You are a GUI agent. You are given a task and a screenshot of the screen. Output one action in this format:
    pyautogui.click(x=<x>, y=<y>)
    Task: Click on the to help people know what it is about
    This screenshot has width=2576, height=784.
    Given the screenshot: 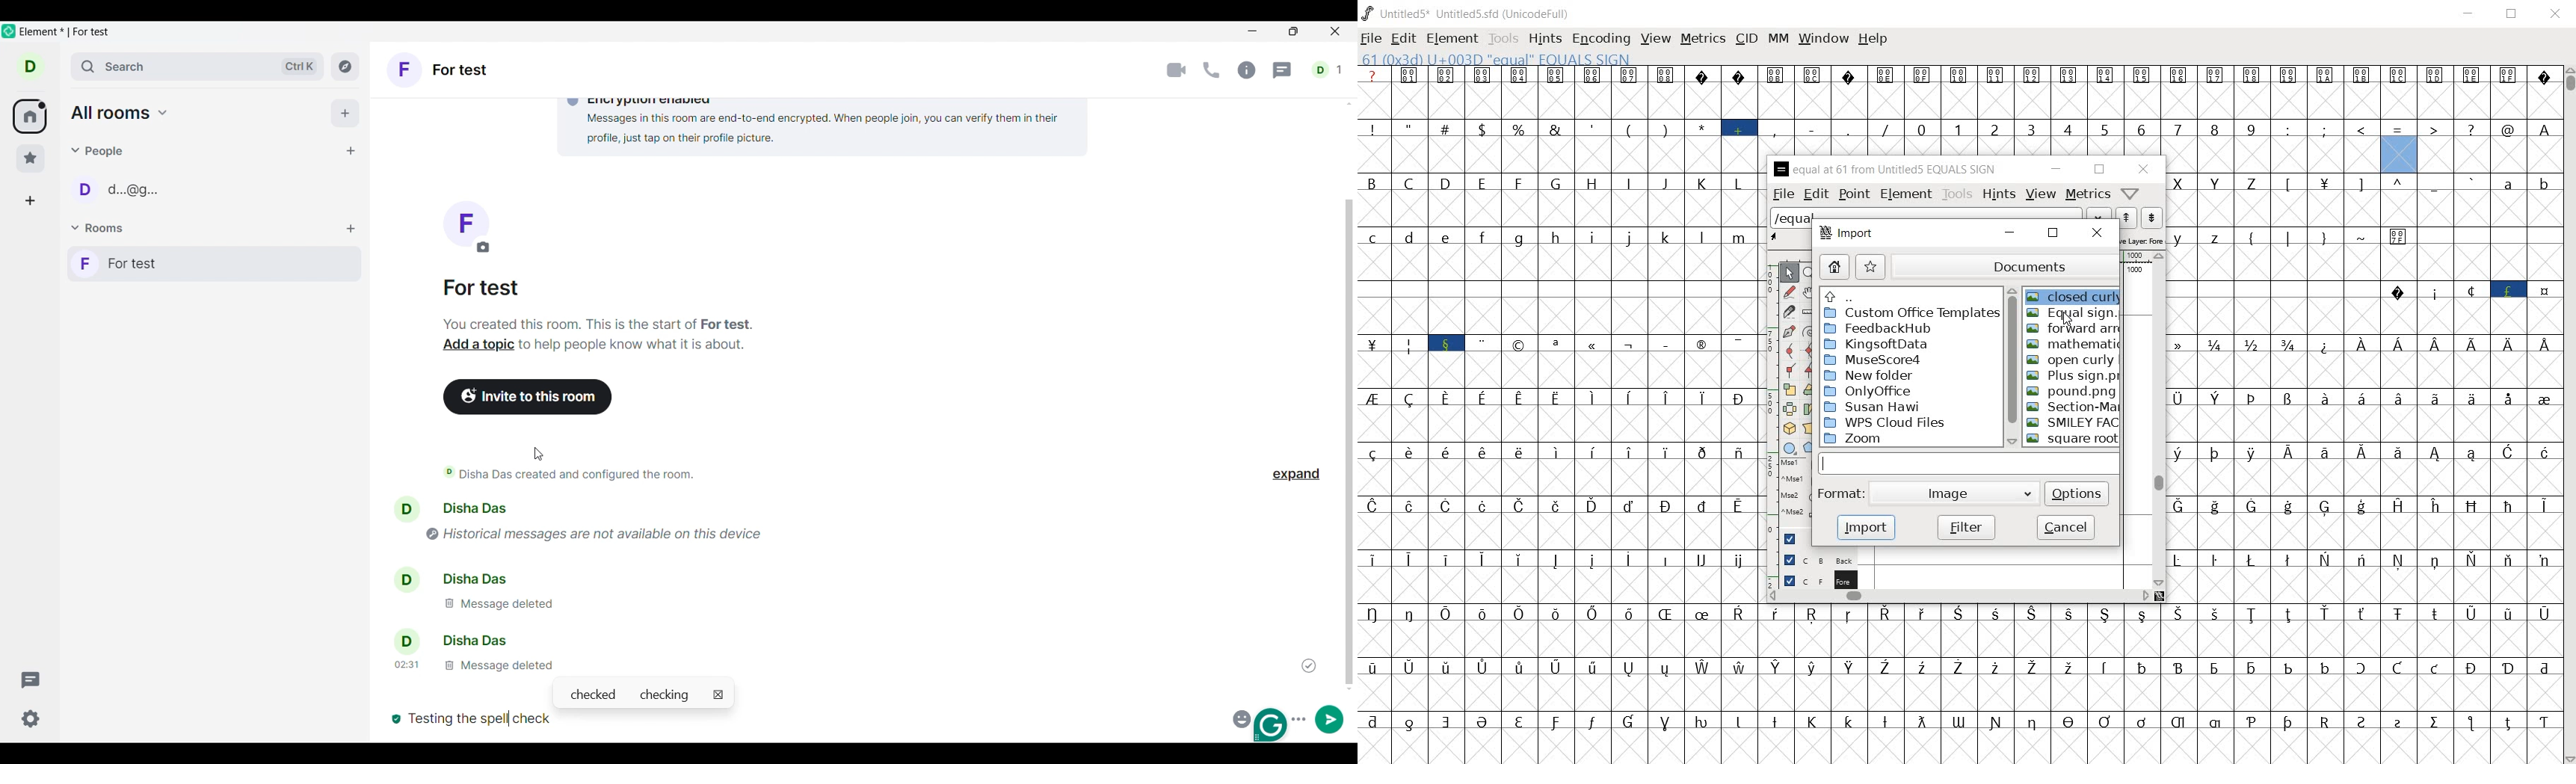 What is the action you would take?
    pyautogui.click(x=635, y=348)
    